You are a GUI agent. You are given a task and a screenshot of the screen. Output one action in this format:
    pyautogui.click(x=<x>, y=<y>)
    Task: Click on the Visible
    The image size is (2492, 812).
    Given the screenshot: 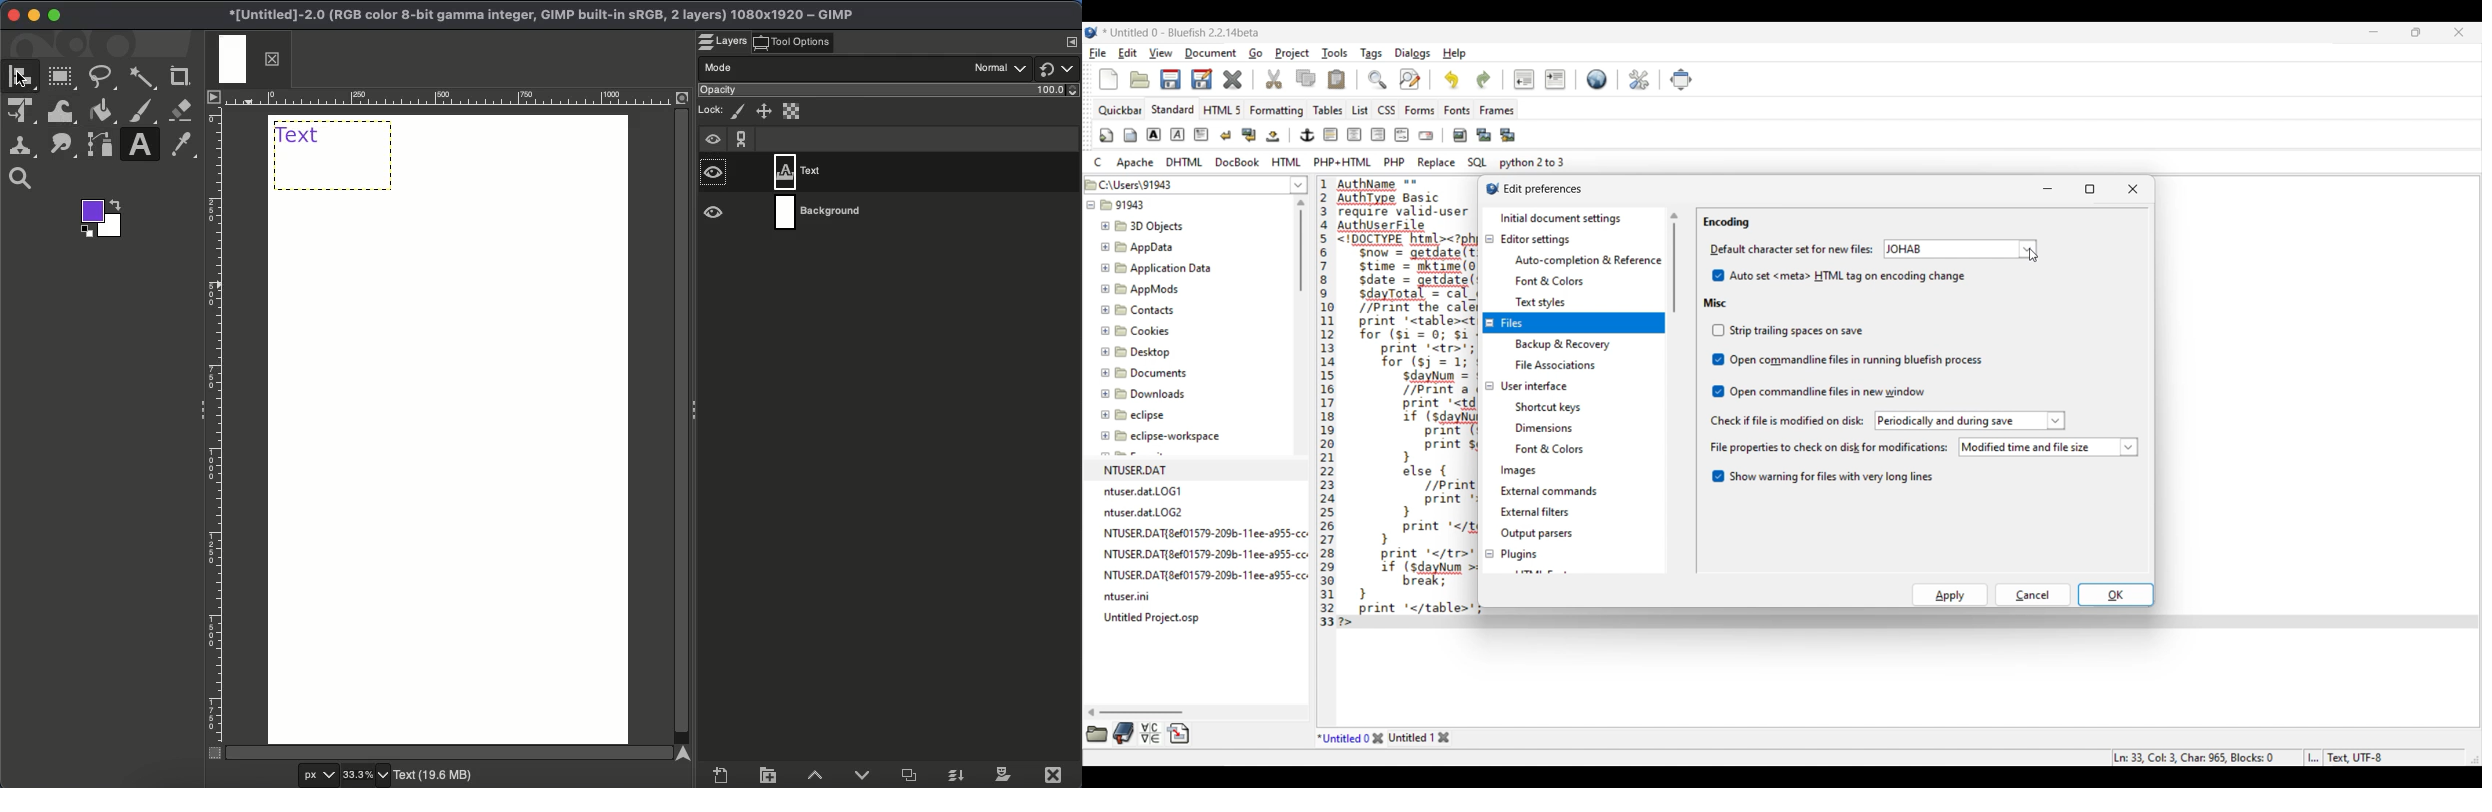 What is the action you would take?
    pyautogui.click(x=713, y=175)
    